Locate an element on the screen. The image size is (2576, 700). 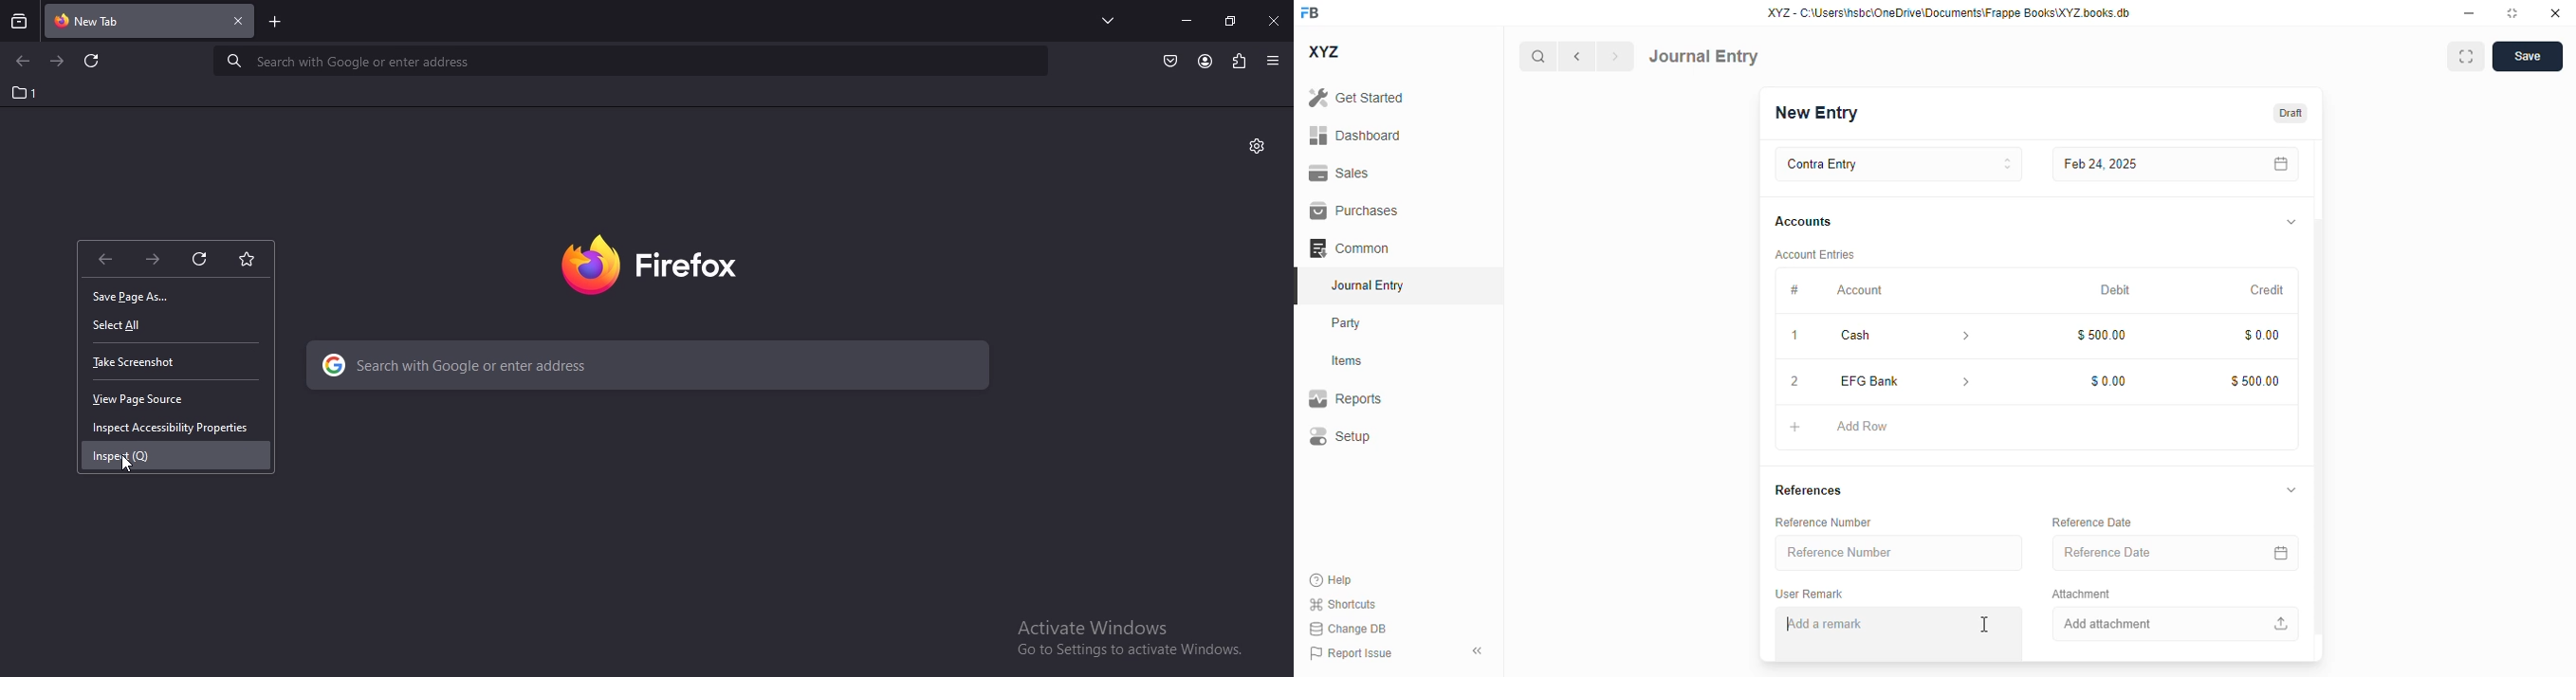
account entries is located at coordinates (1814, 255).